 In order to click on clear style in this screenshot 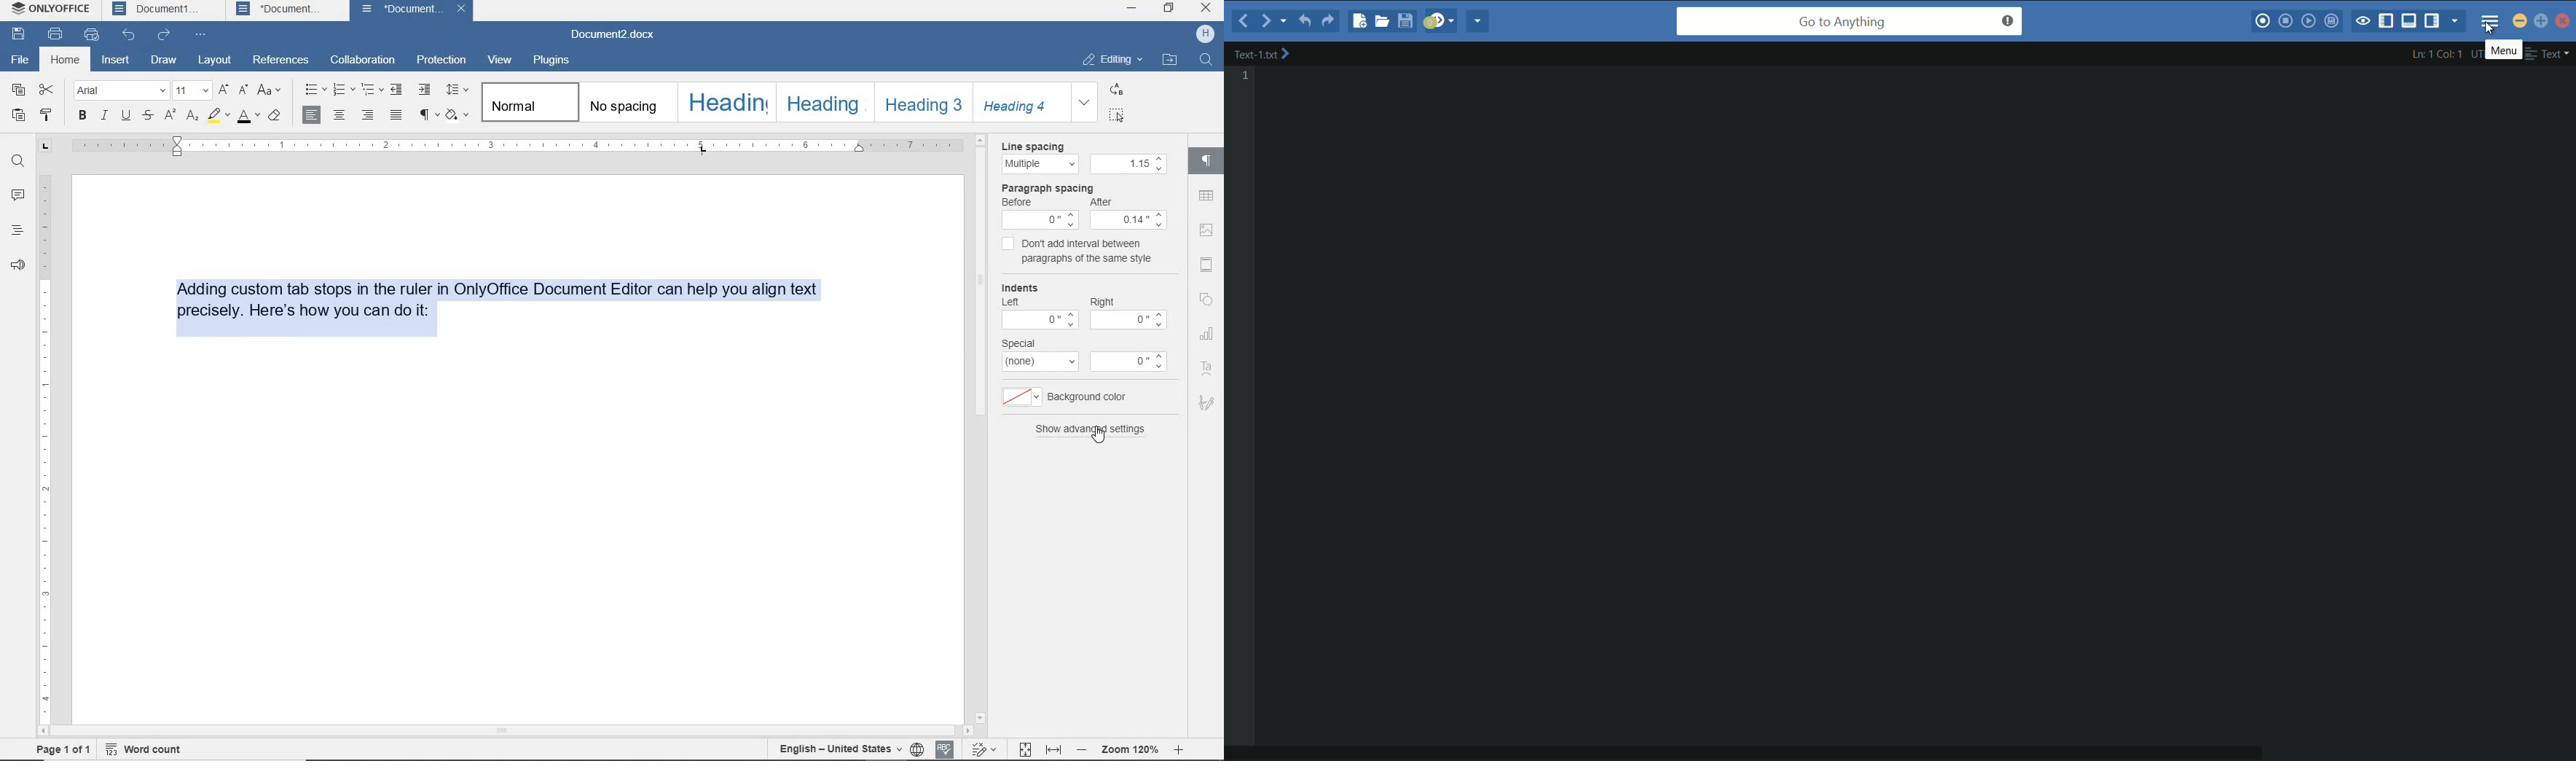, I will do `click(278, 117)`.